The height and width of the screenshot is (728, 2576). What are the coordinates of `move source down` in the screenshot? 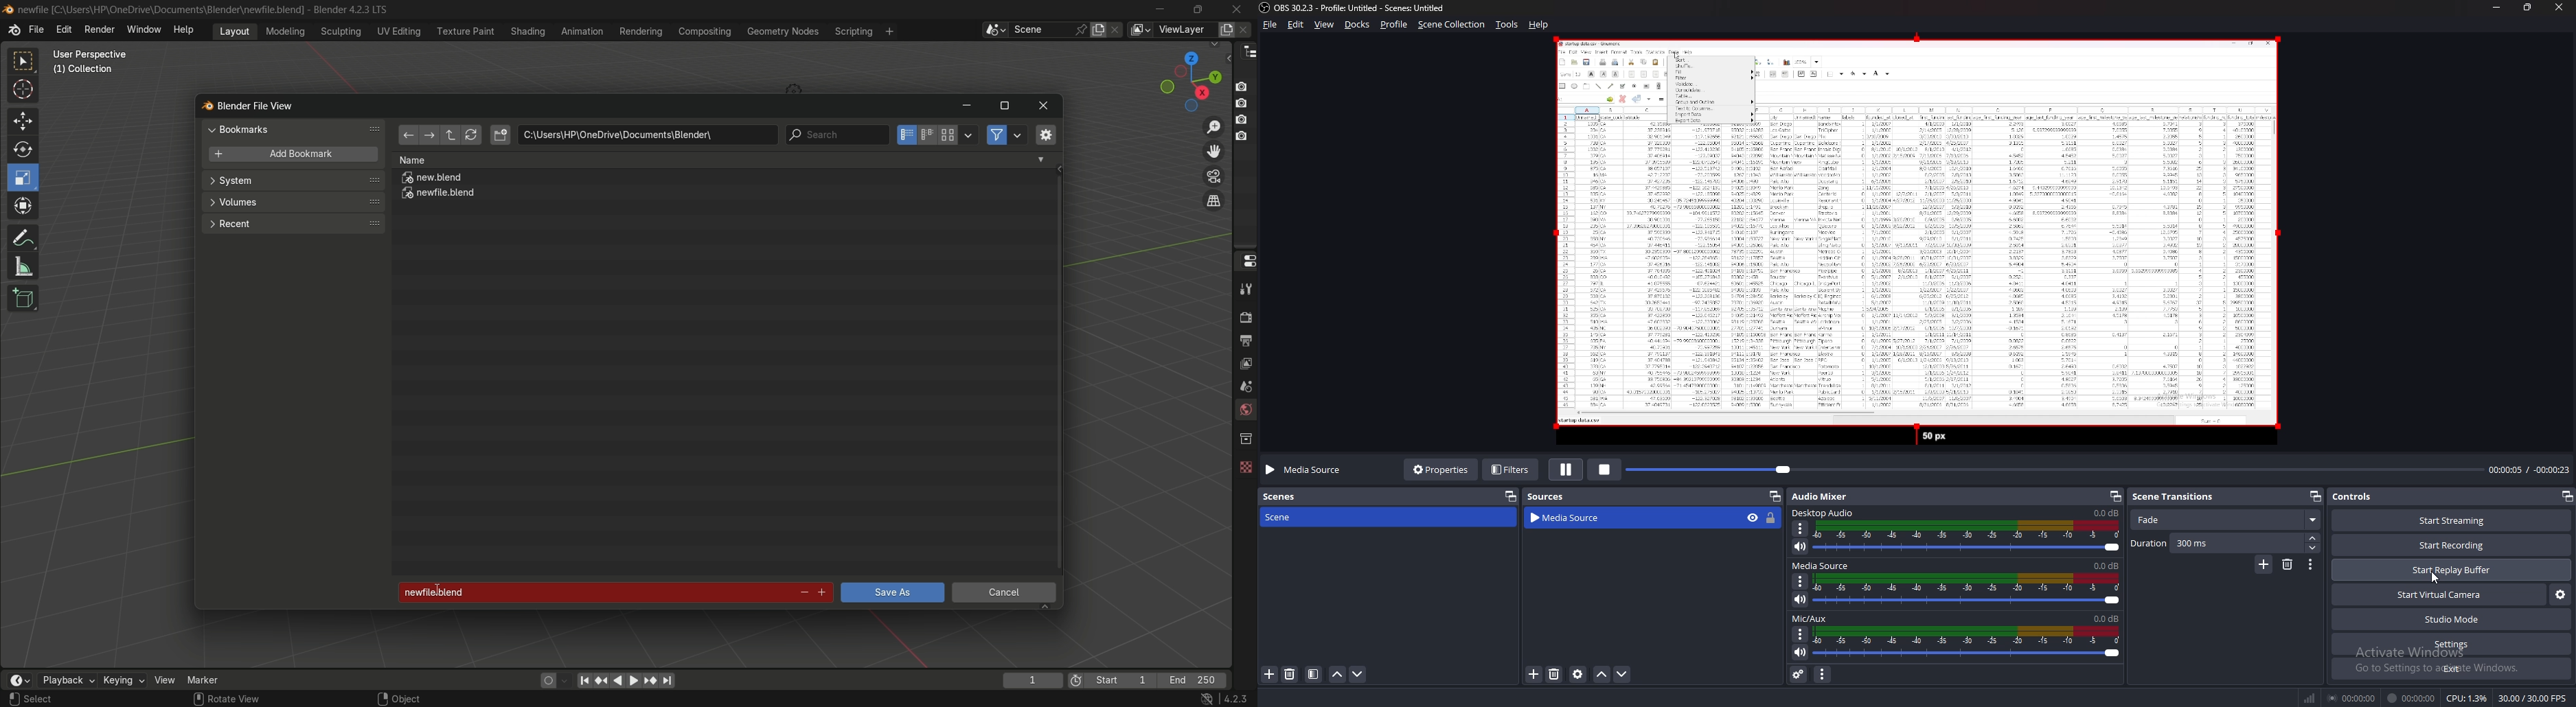 It's located at (1622, 674).